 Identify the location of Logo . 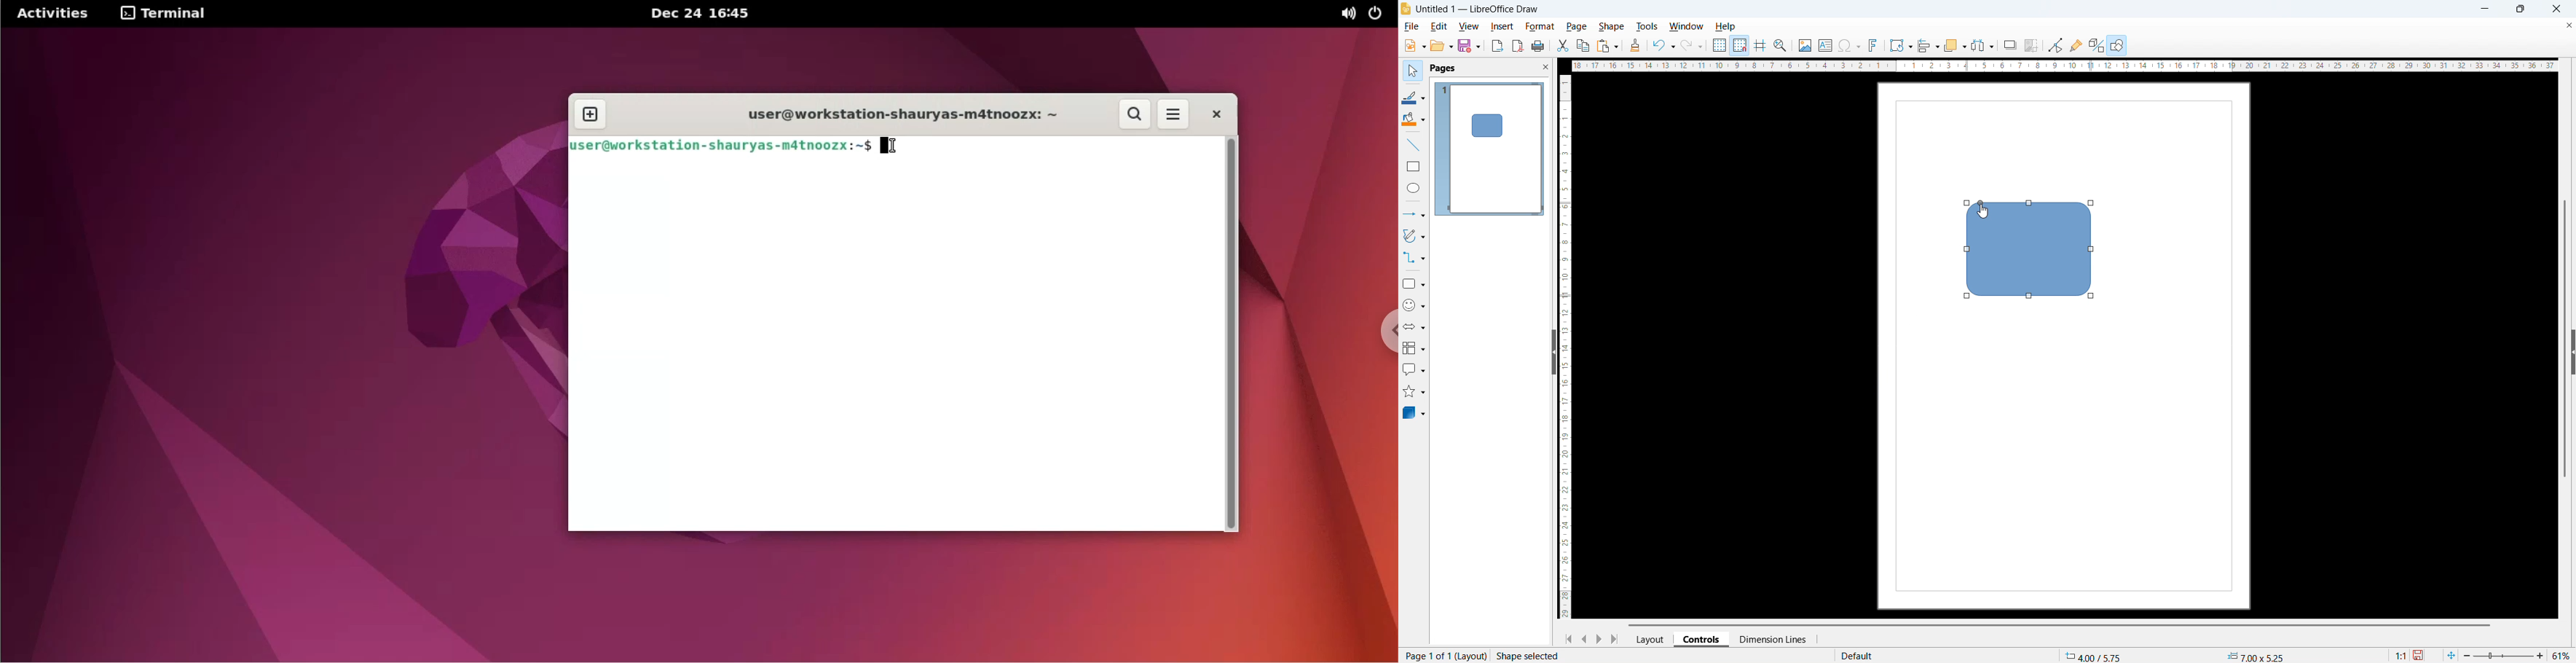
(1406, 9).